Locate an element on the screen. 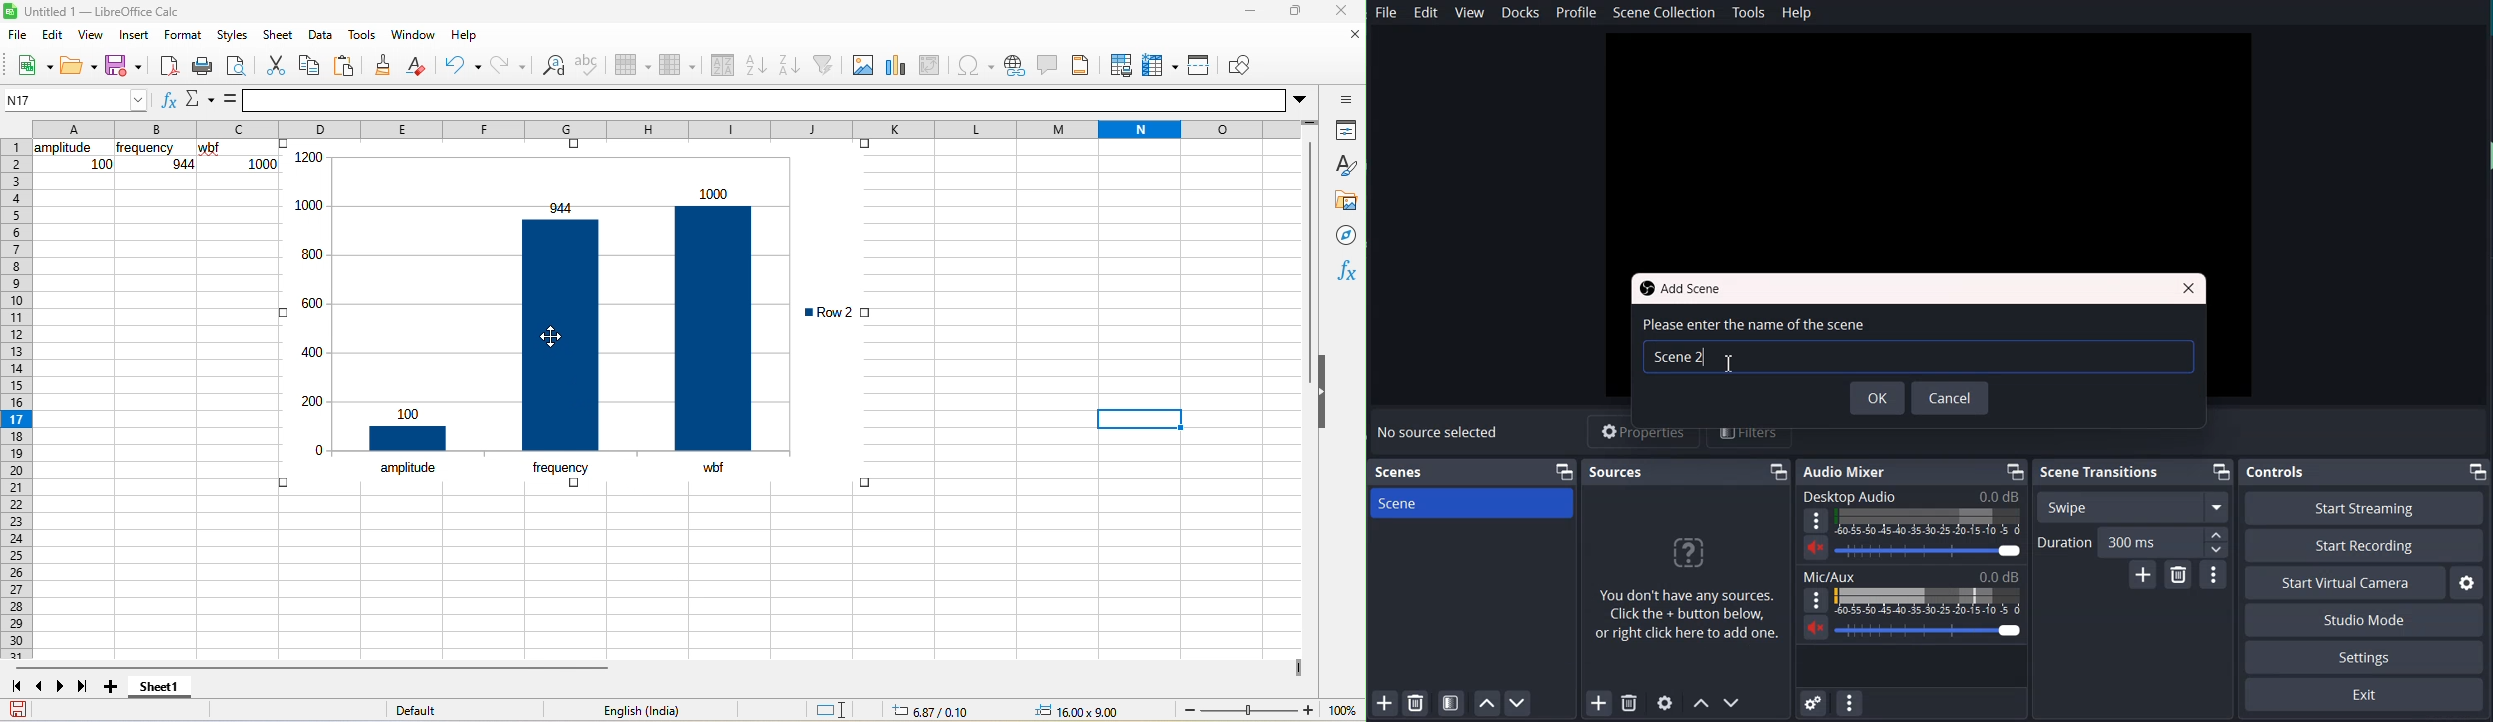 This screenshot has height=728, width=2520. Profile is located at coordinates (1576, 12).